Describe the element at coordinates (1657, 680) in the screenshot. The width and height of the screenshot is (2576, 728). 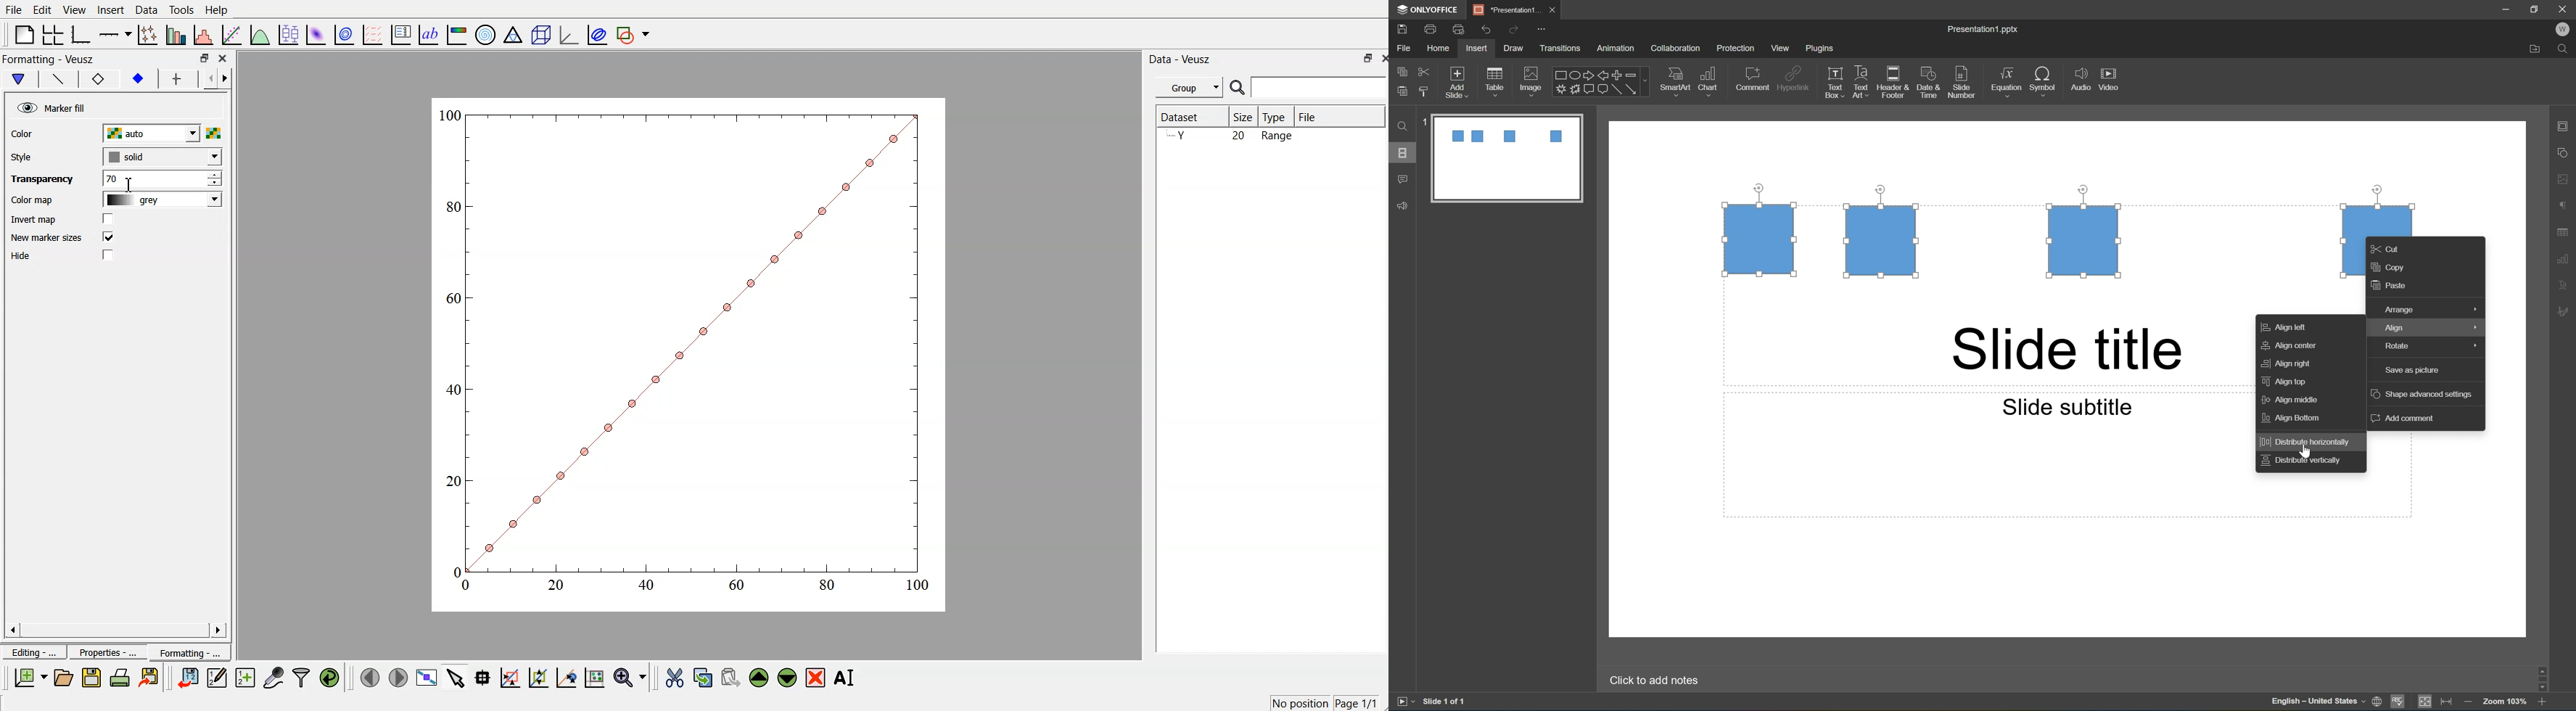
I see `Click to add notes` at that location.